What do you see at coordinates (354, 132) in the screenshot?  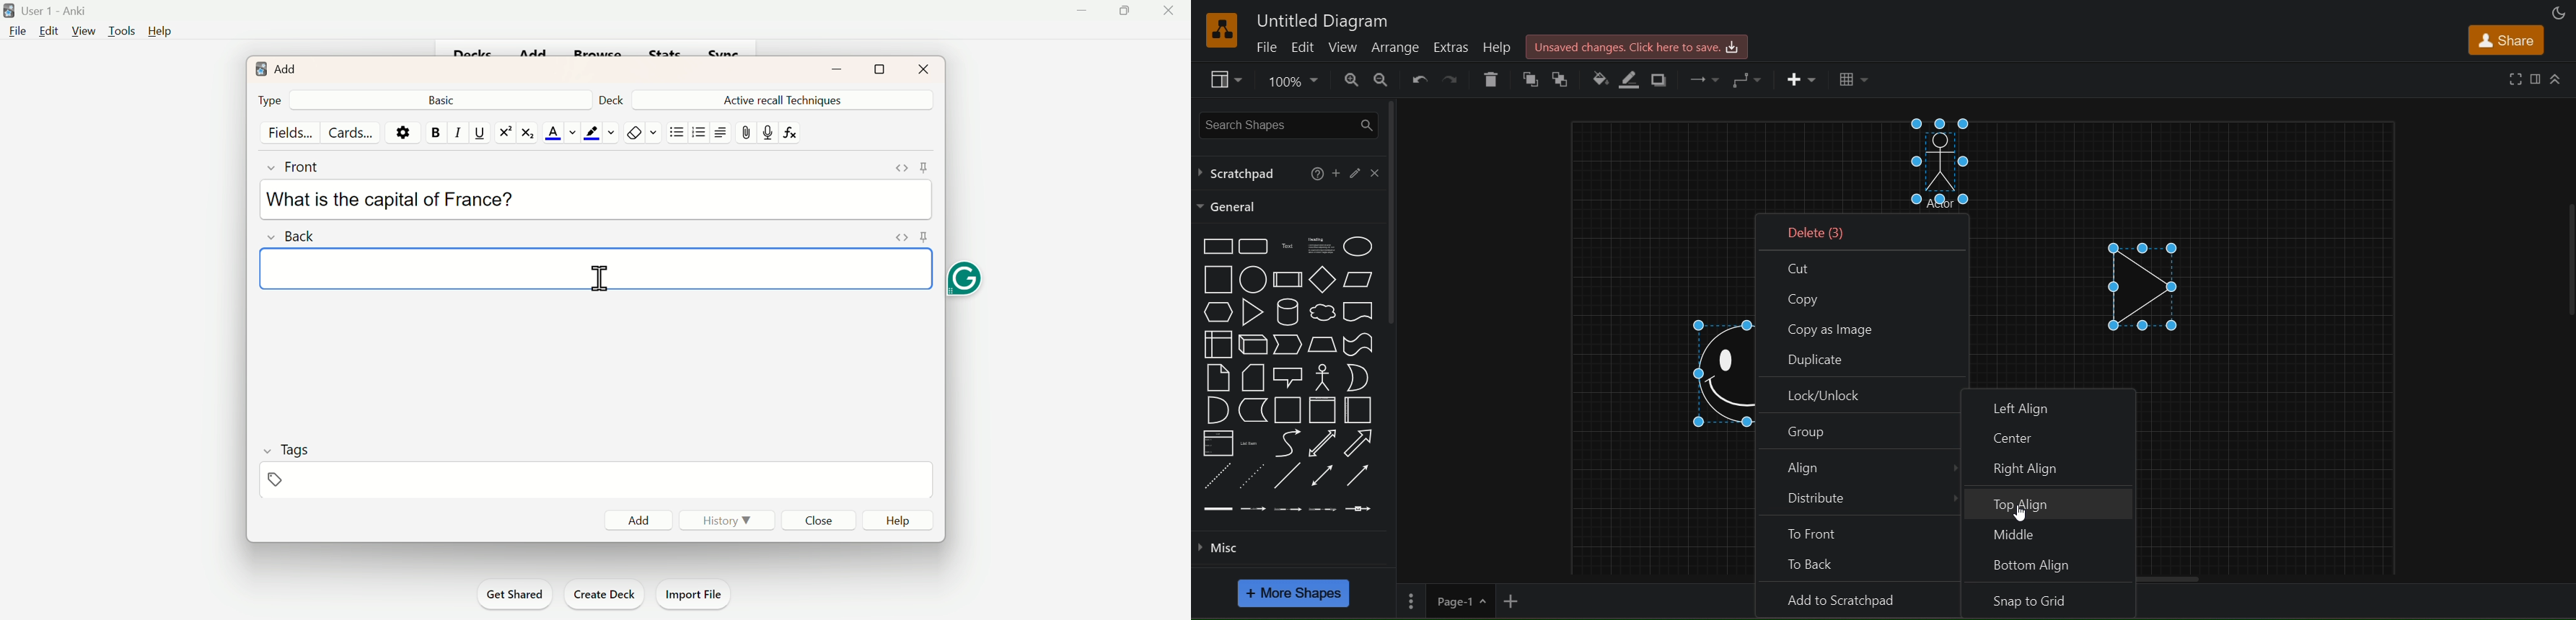 I see `Cards` at bounding box center [354, 132].